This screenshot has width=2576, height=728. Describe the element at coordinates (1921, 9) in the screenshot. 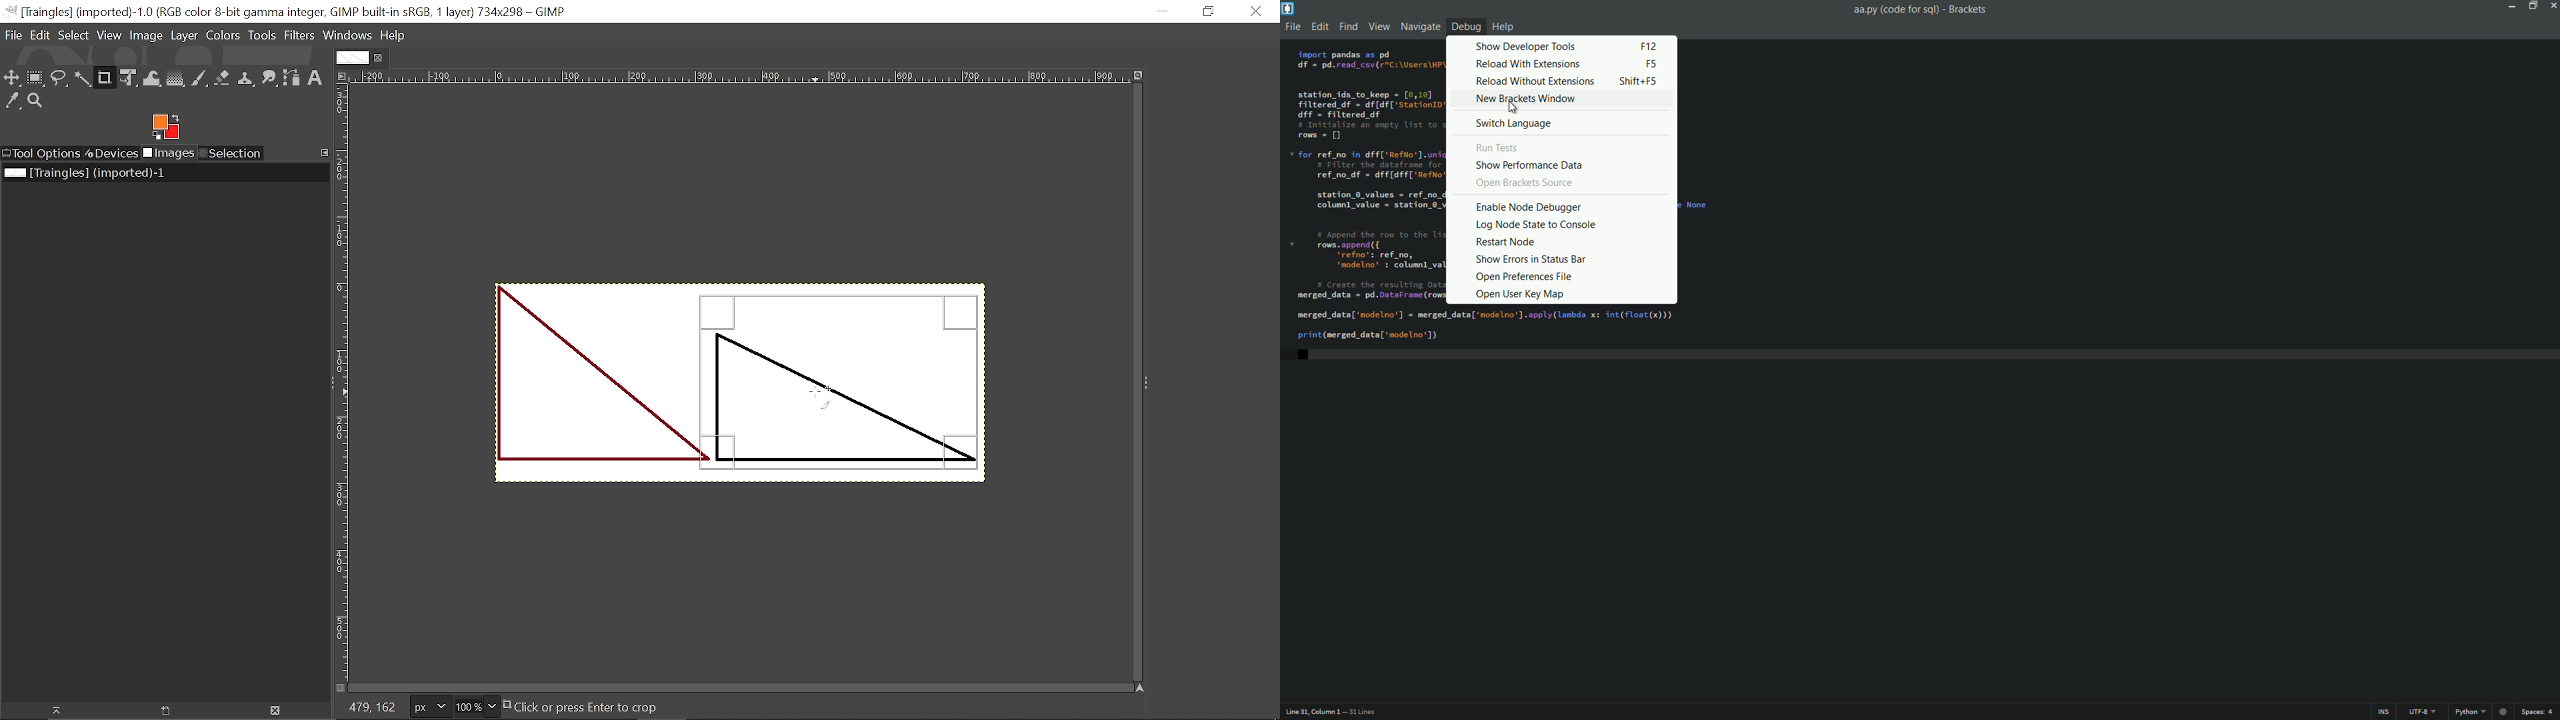

I see `File name` at that location.